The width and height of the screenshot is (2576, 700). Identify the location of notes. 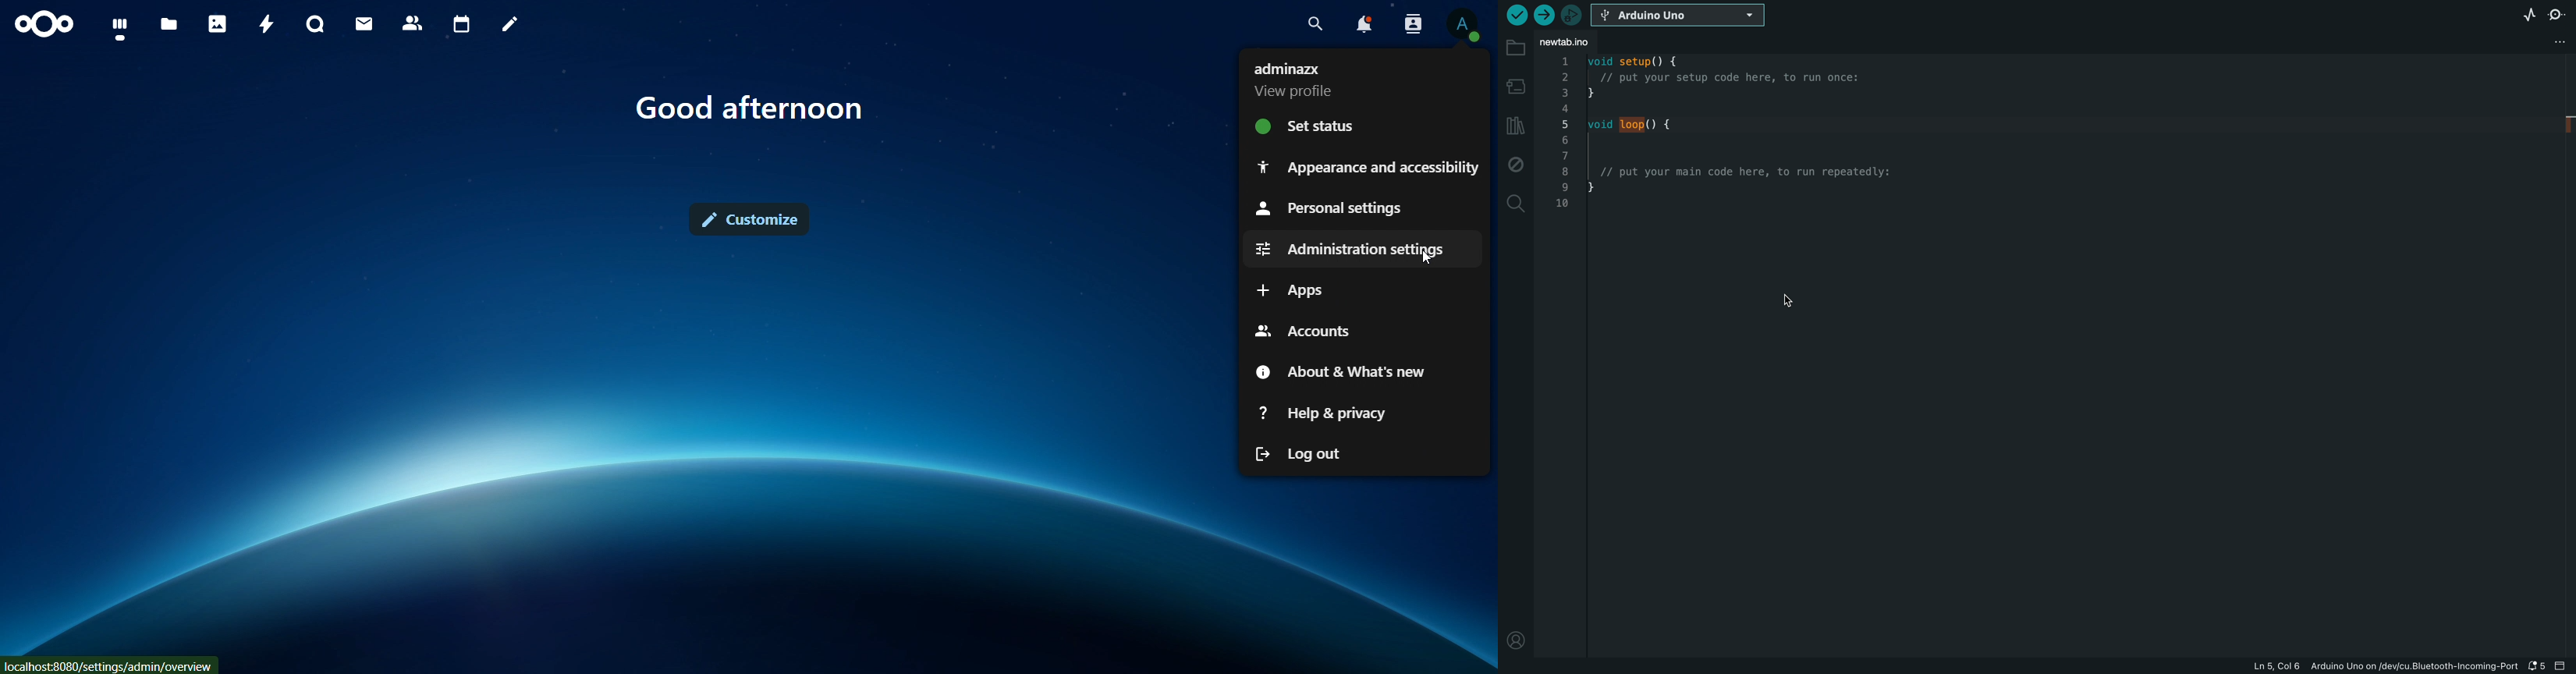
(509, 25).